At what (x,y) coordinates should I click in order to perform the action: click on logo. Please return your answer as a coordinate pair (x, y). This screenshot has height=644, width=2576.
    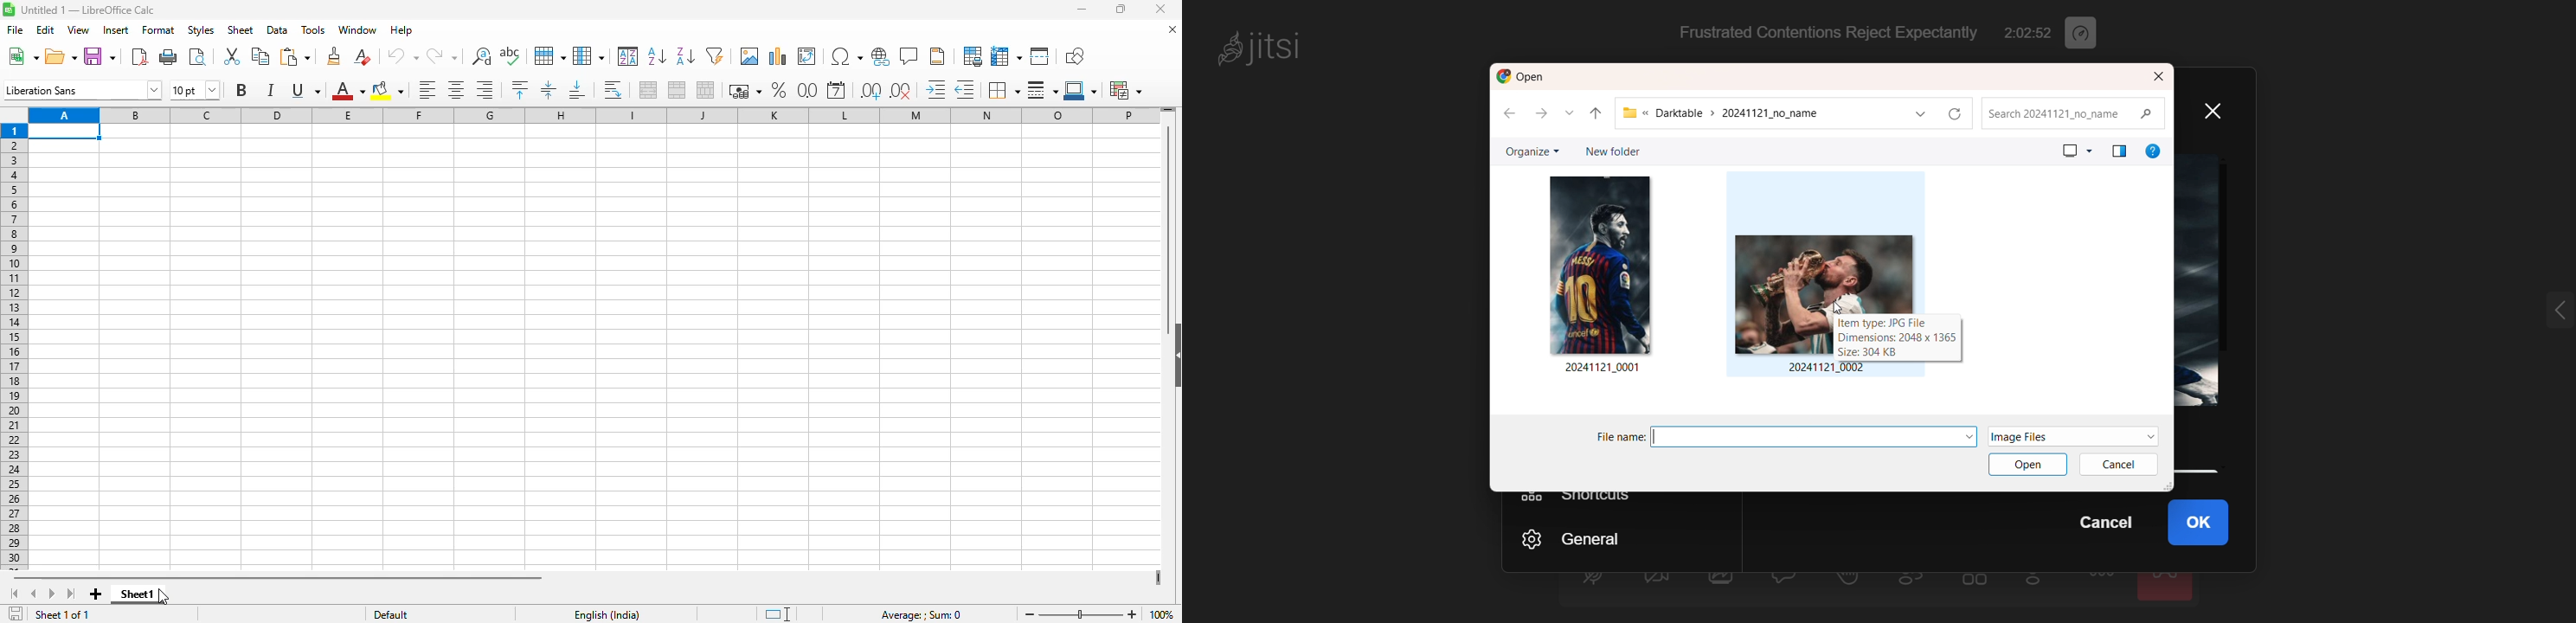
    Looking at the image, I should click on (9, 10).